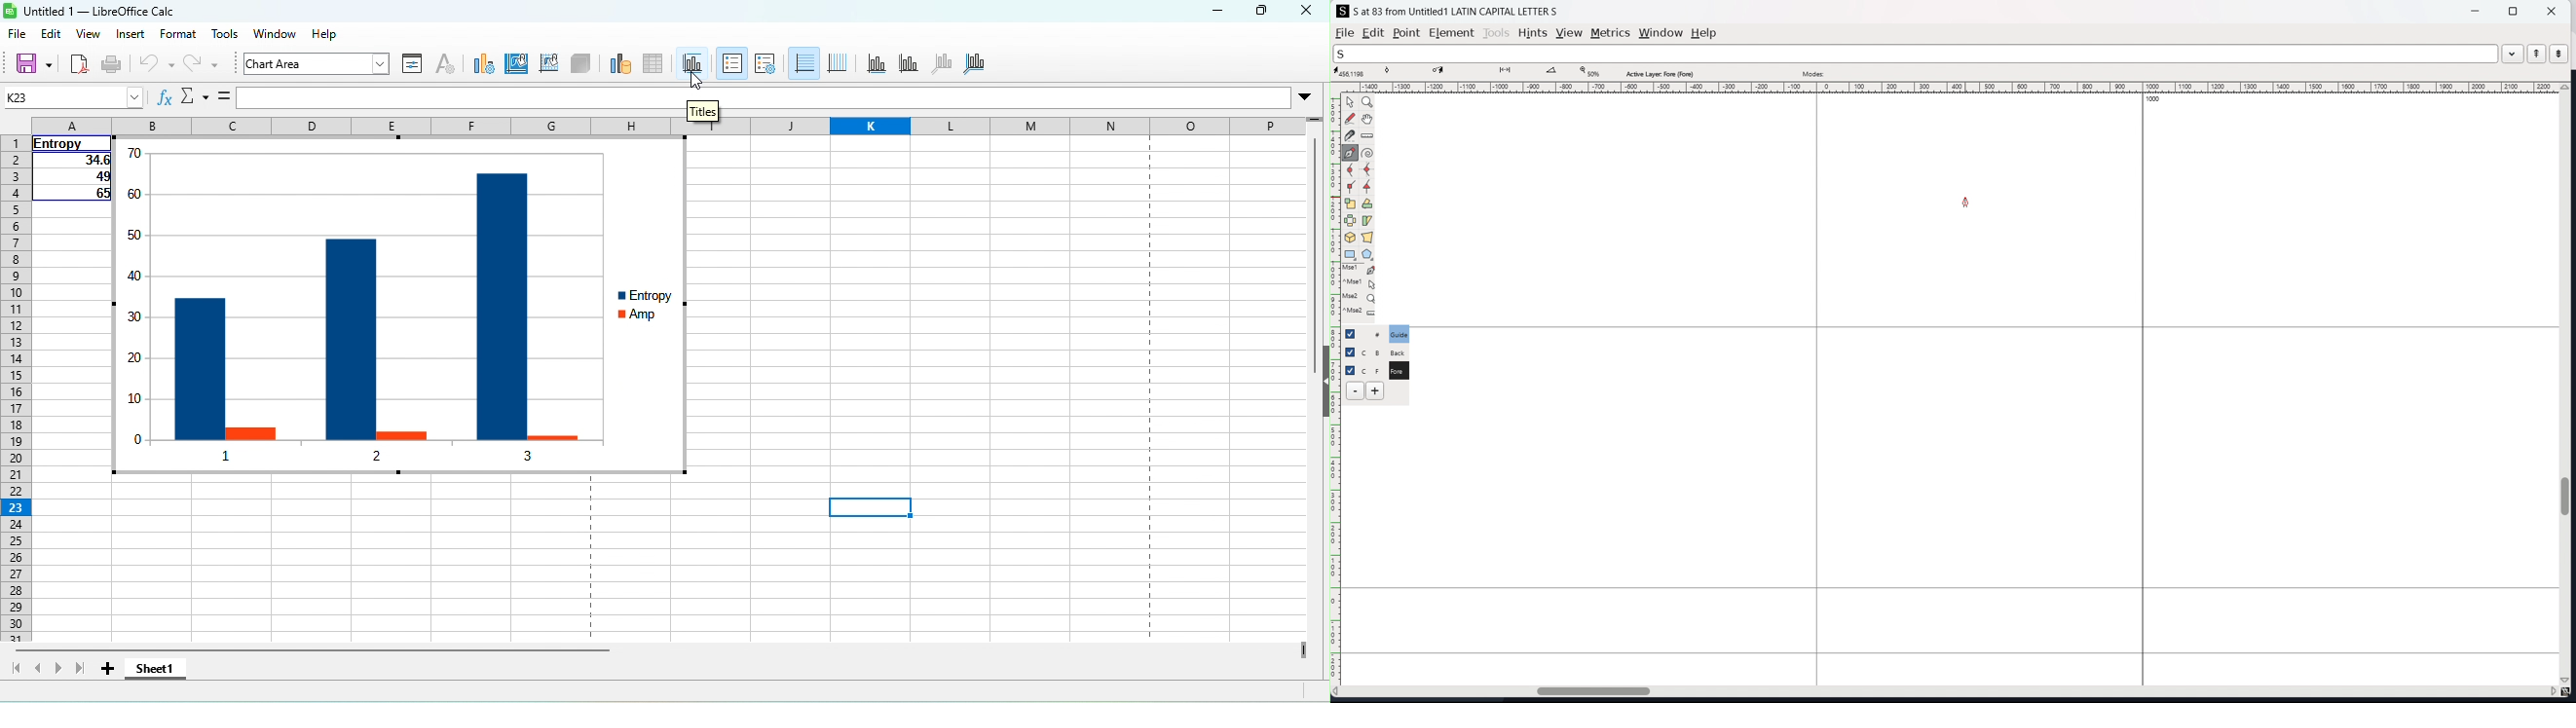 The height and width of the screenshot is (728, 2576). Describe the element at coordinates (1704, 33) in the screenshot. I see `help` at that location.